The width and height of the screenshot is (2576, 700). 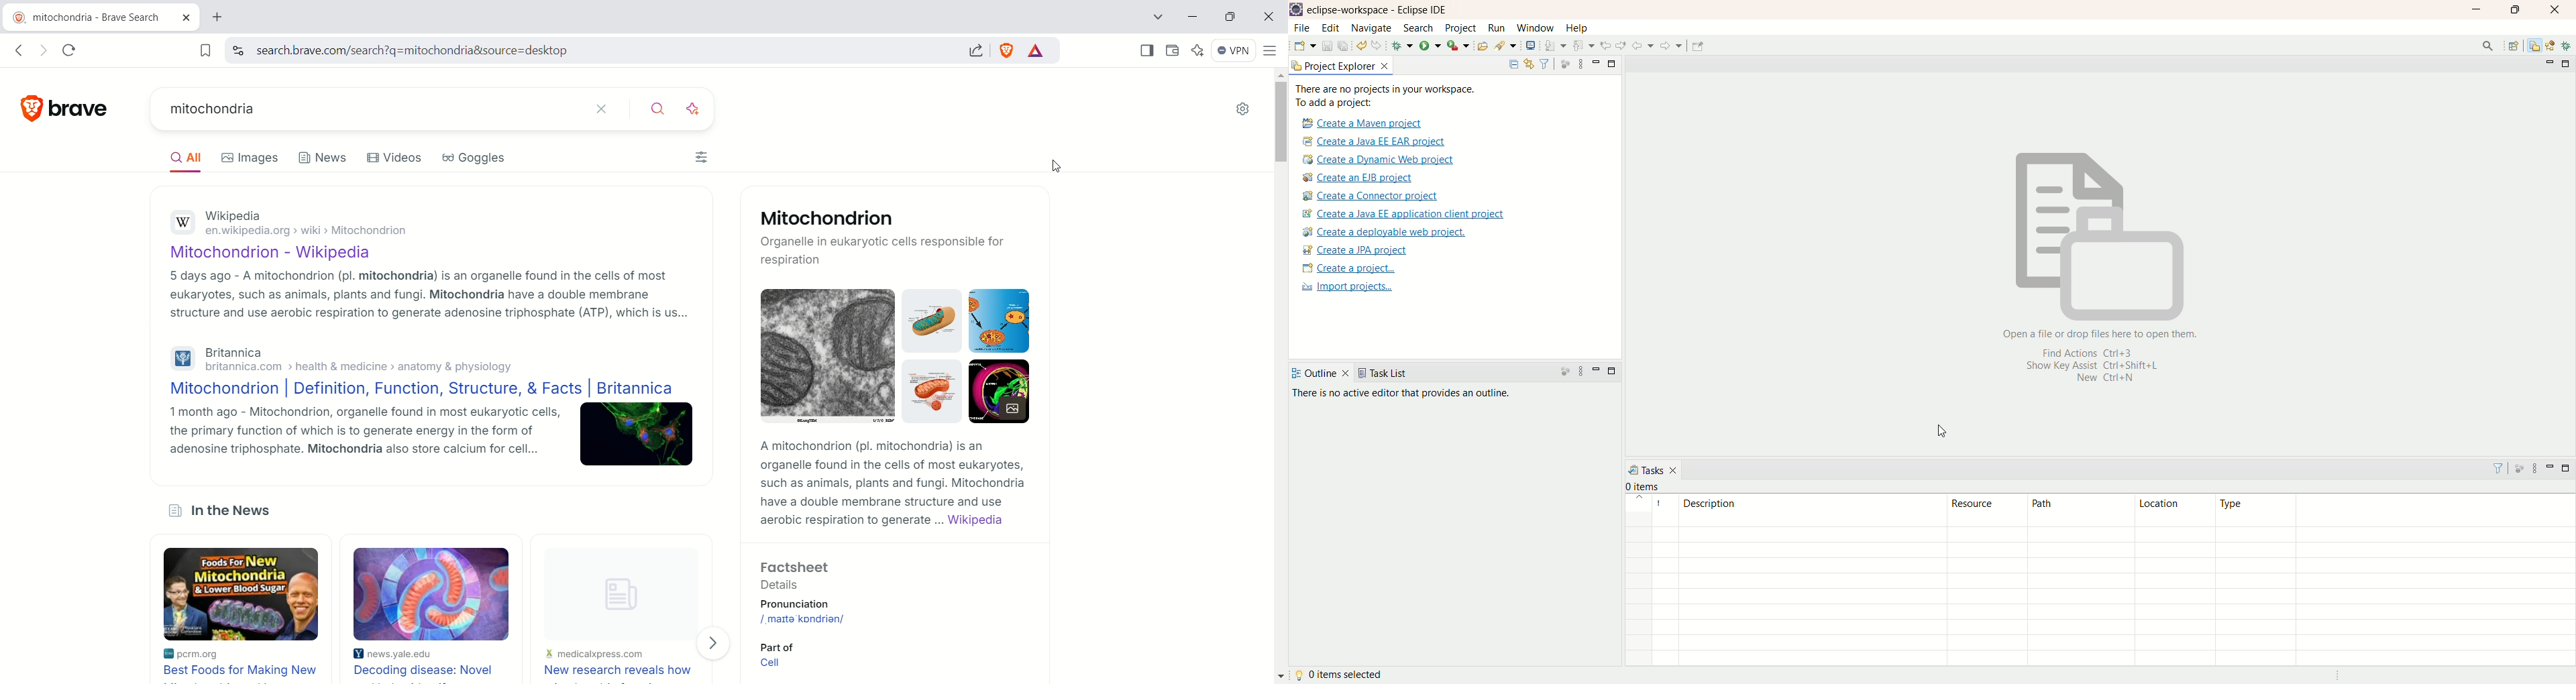 I want to click on type, so click(x=2397, y=579).